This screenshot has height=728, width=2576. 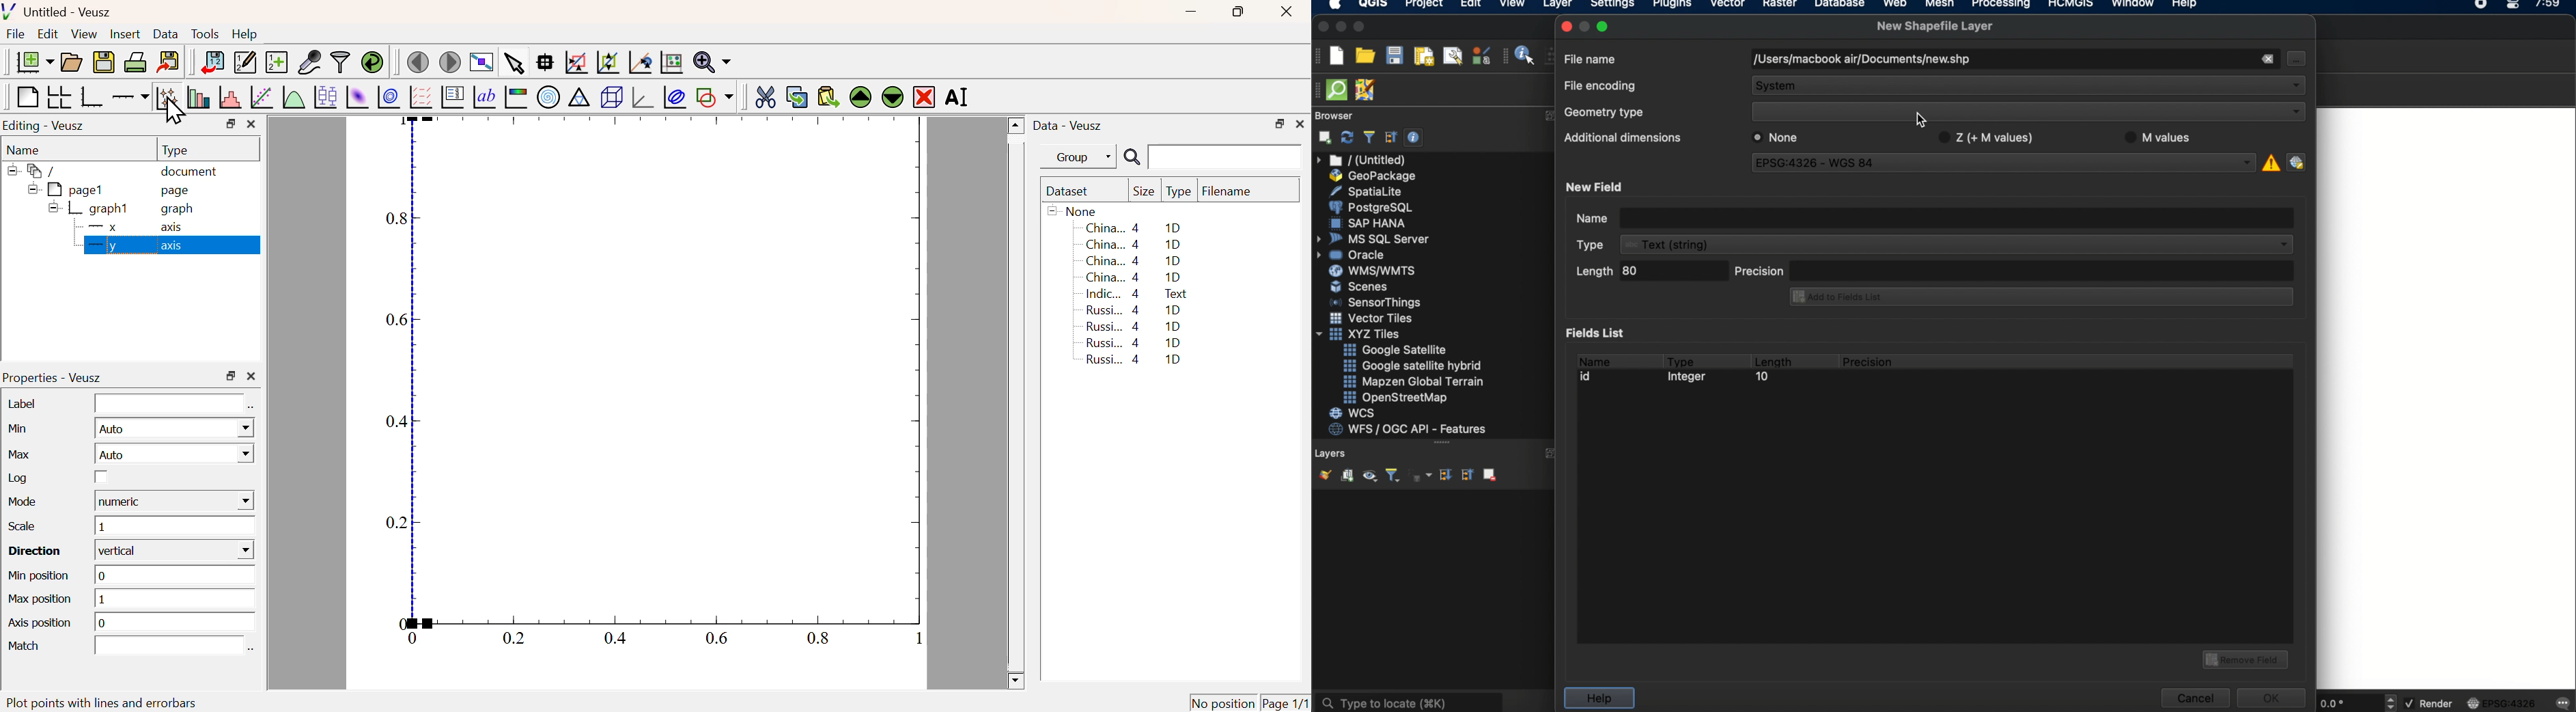 I want to click on text dropdown menu, so click(x=1937, y=245).